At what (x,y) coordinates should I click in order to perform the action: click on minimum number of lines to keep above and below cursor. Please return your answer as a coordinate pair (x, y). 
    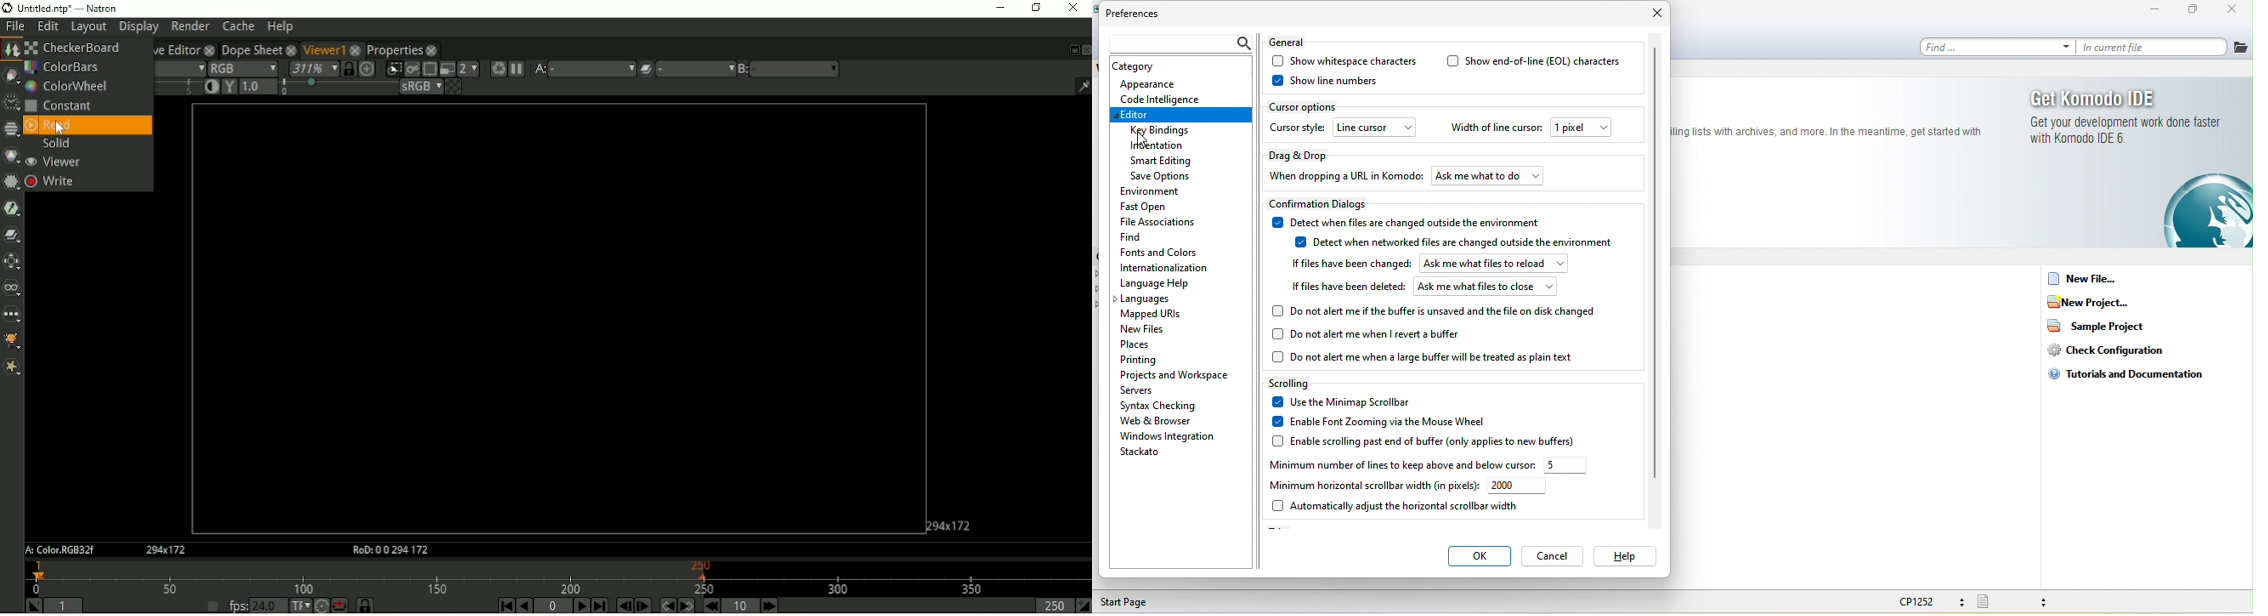
    Looking at the image, I should click on (1400, 466).